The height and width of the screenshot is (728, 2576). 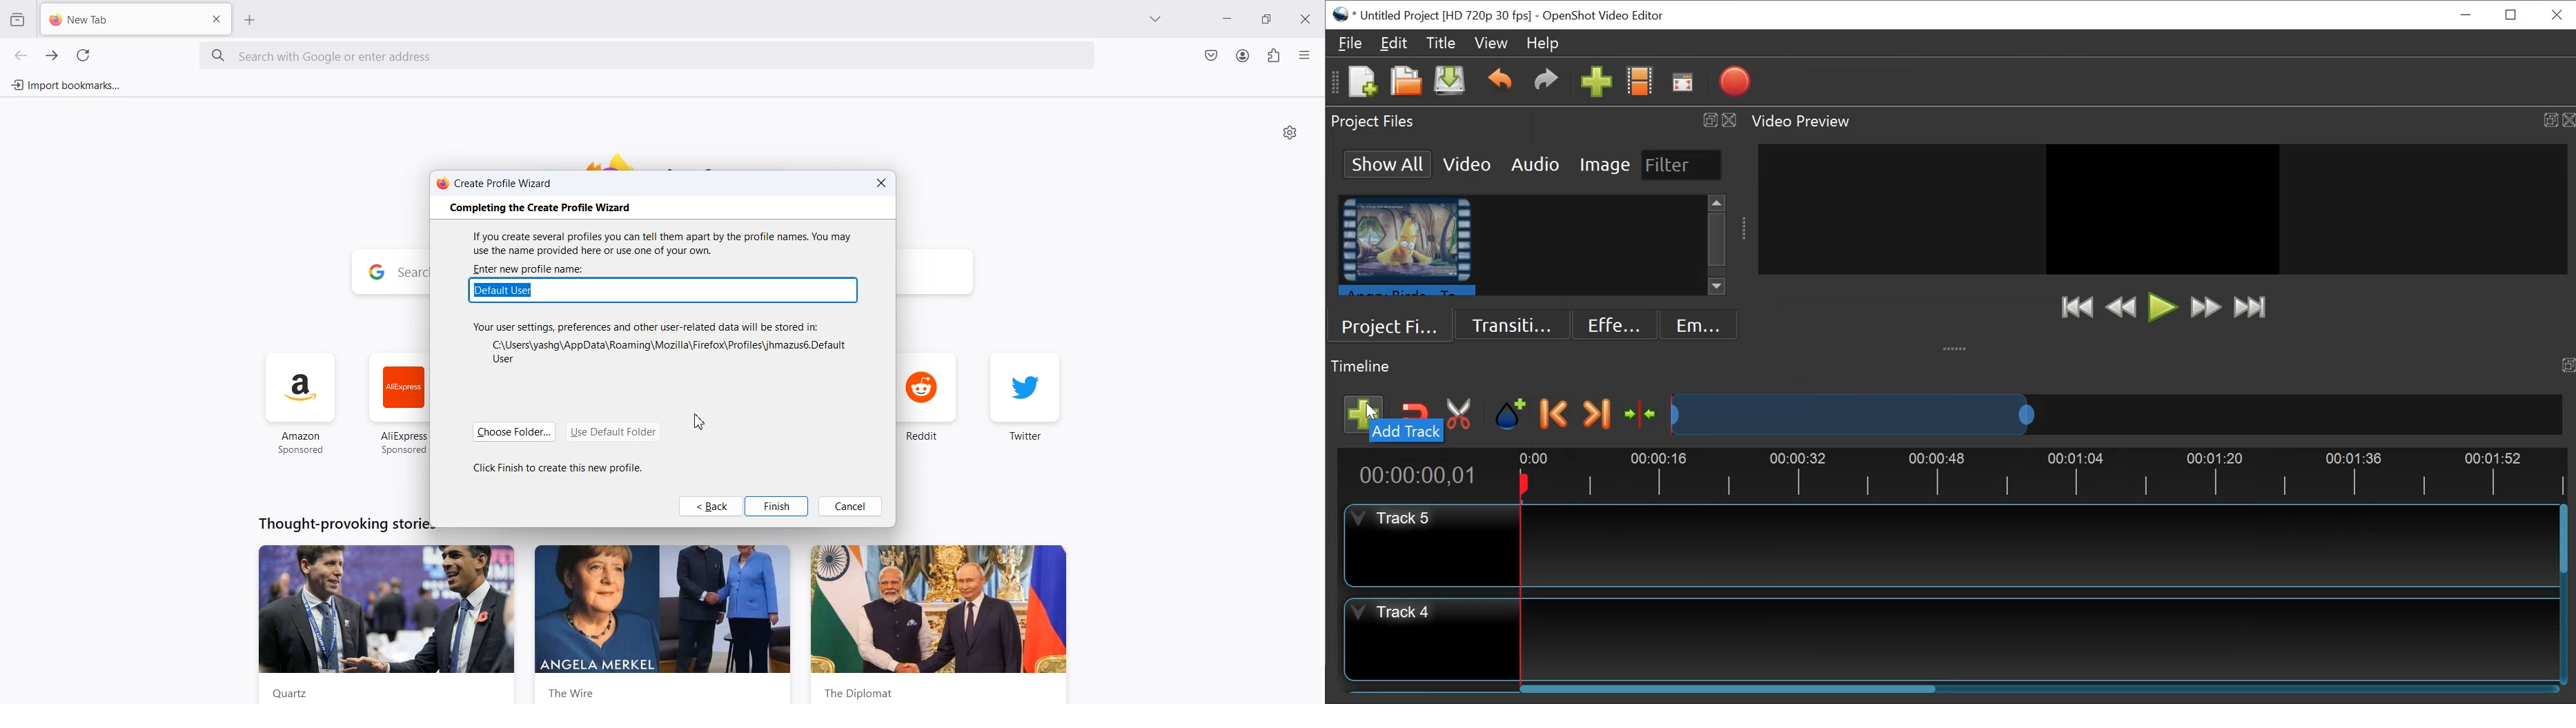 What do you see at coordinates (1350, 44) in the screenshot?
I see `File` at bounding box center [1350, 44].